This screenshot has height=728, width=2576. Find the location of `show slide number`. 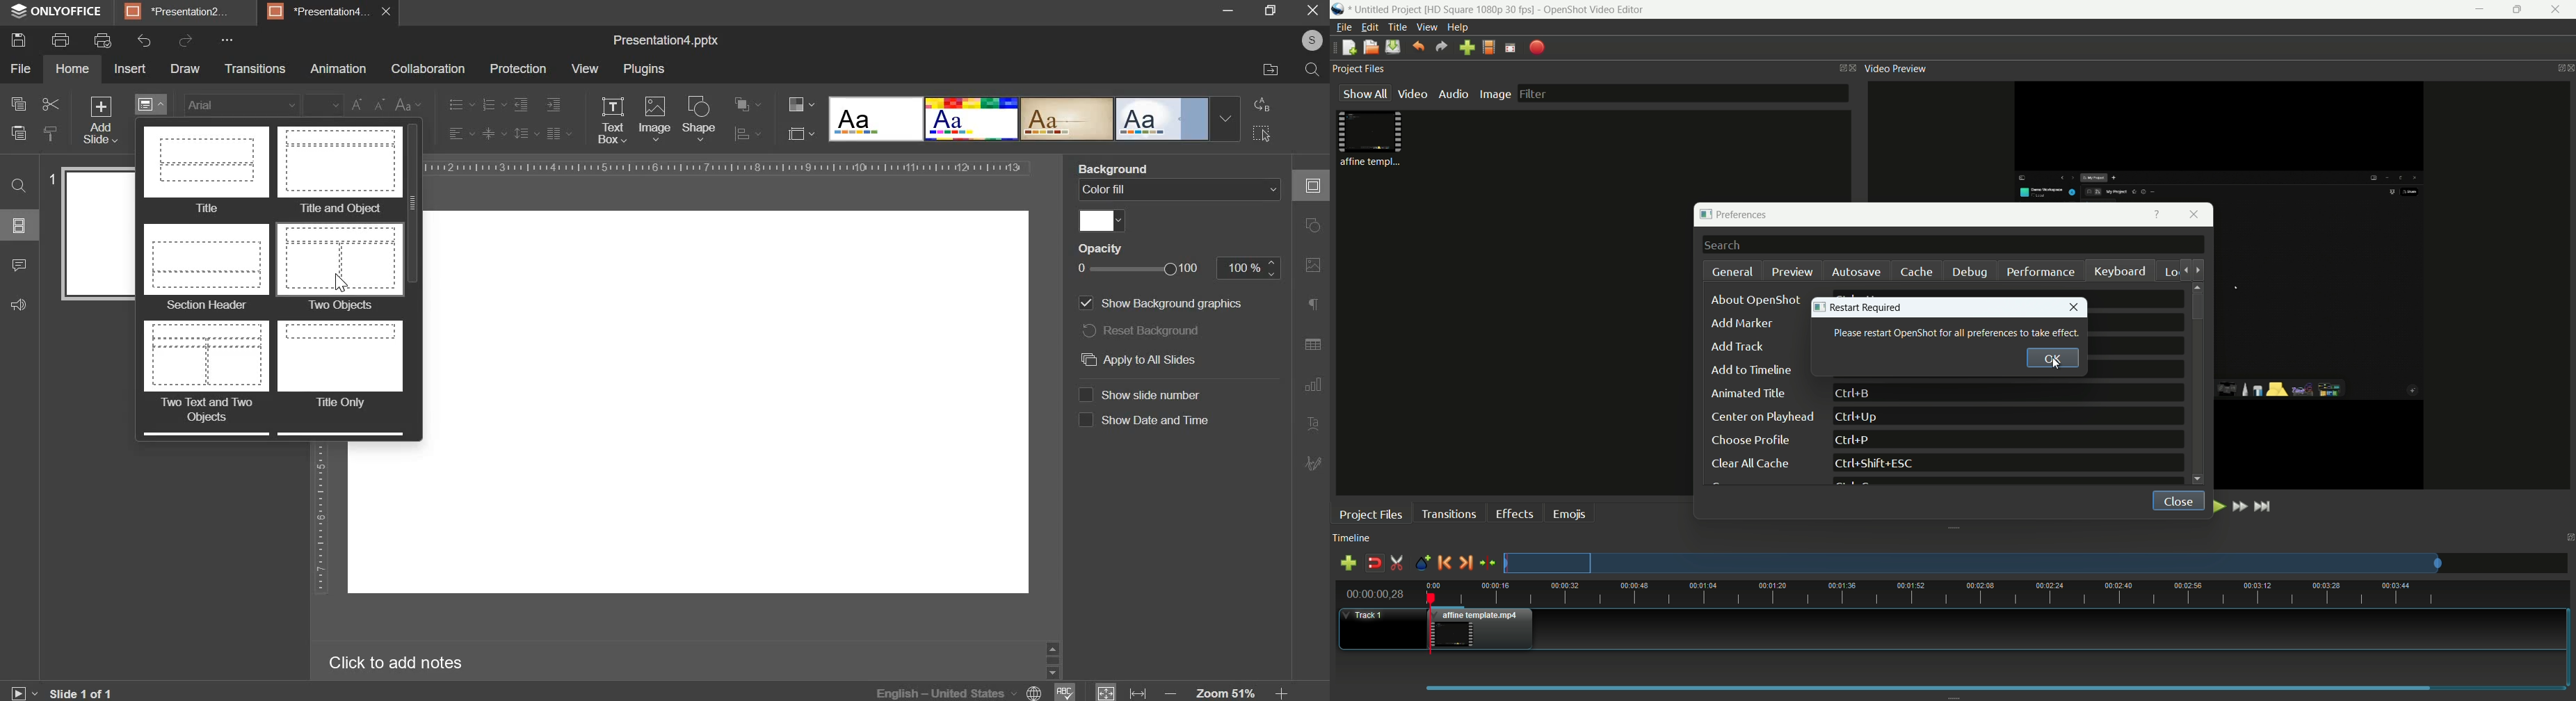

show slide number is located at coordinates (1159, 394).